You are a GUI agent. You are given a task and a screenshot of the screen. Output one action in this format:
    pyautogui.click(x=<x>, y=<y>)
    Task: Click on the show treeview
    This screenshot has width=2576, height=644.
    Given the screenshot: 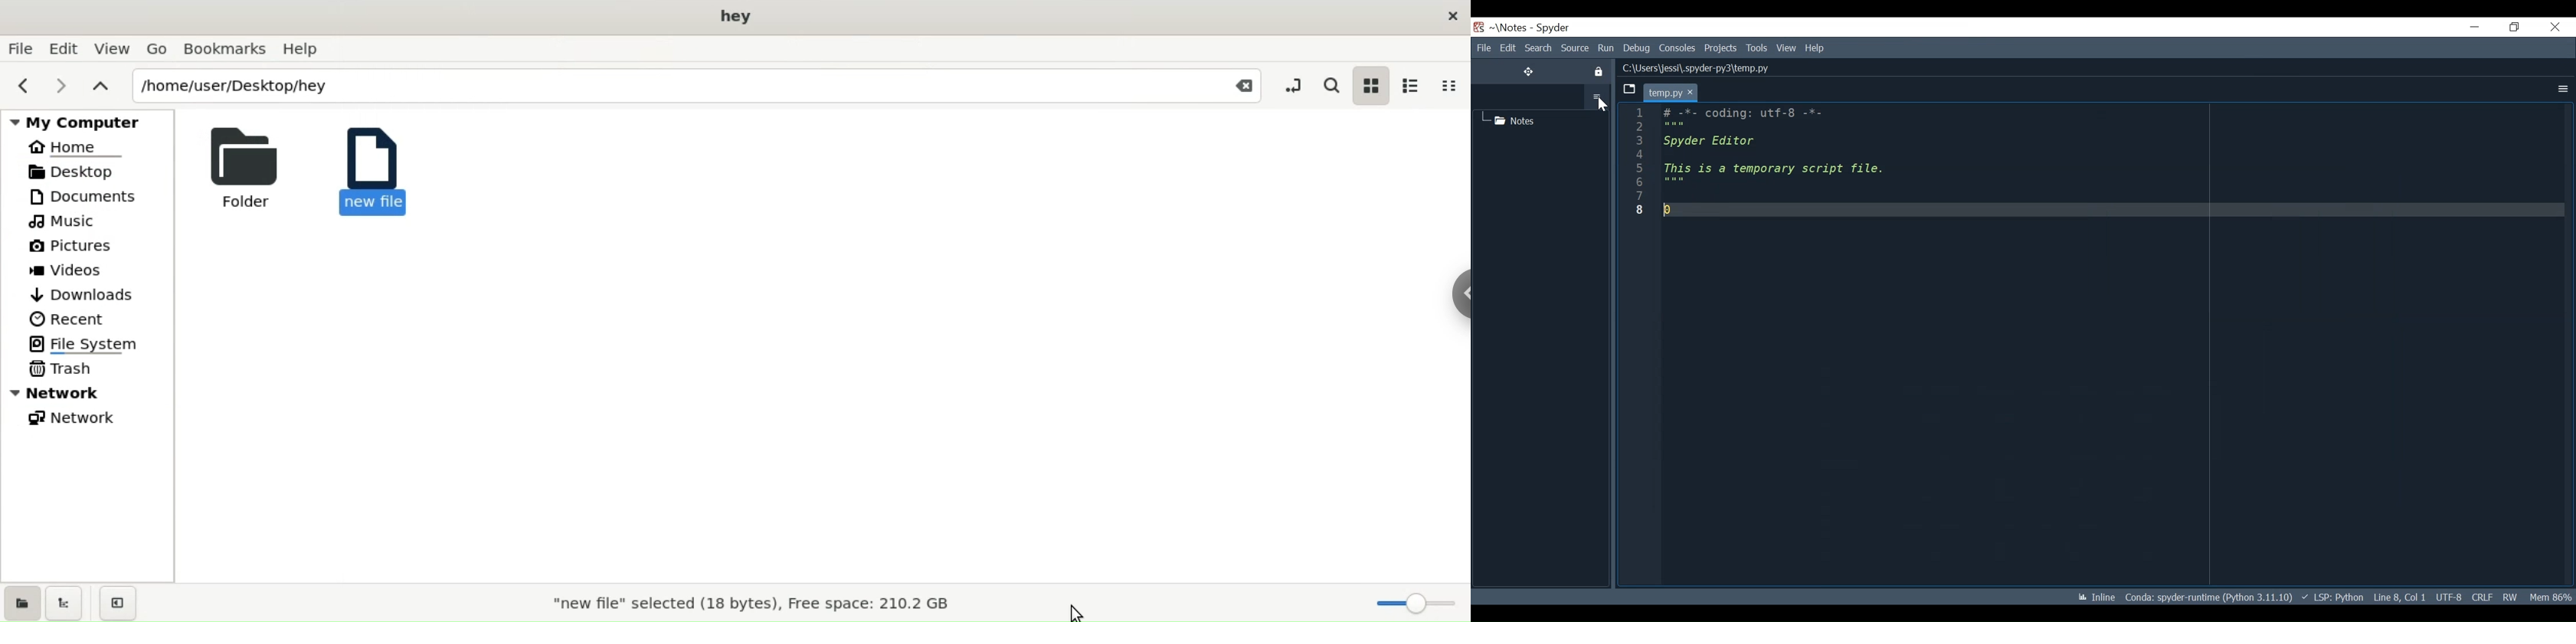 What is the action you would take?
    pyautogui.click(x=64, y=602)
    